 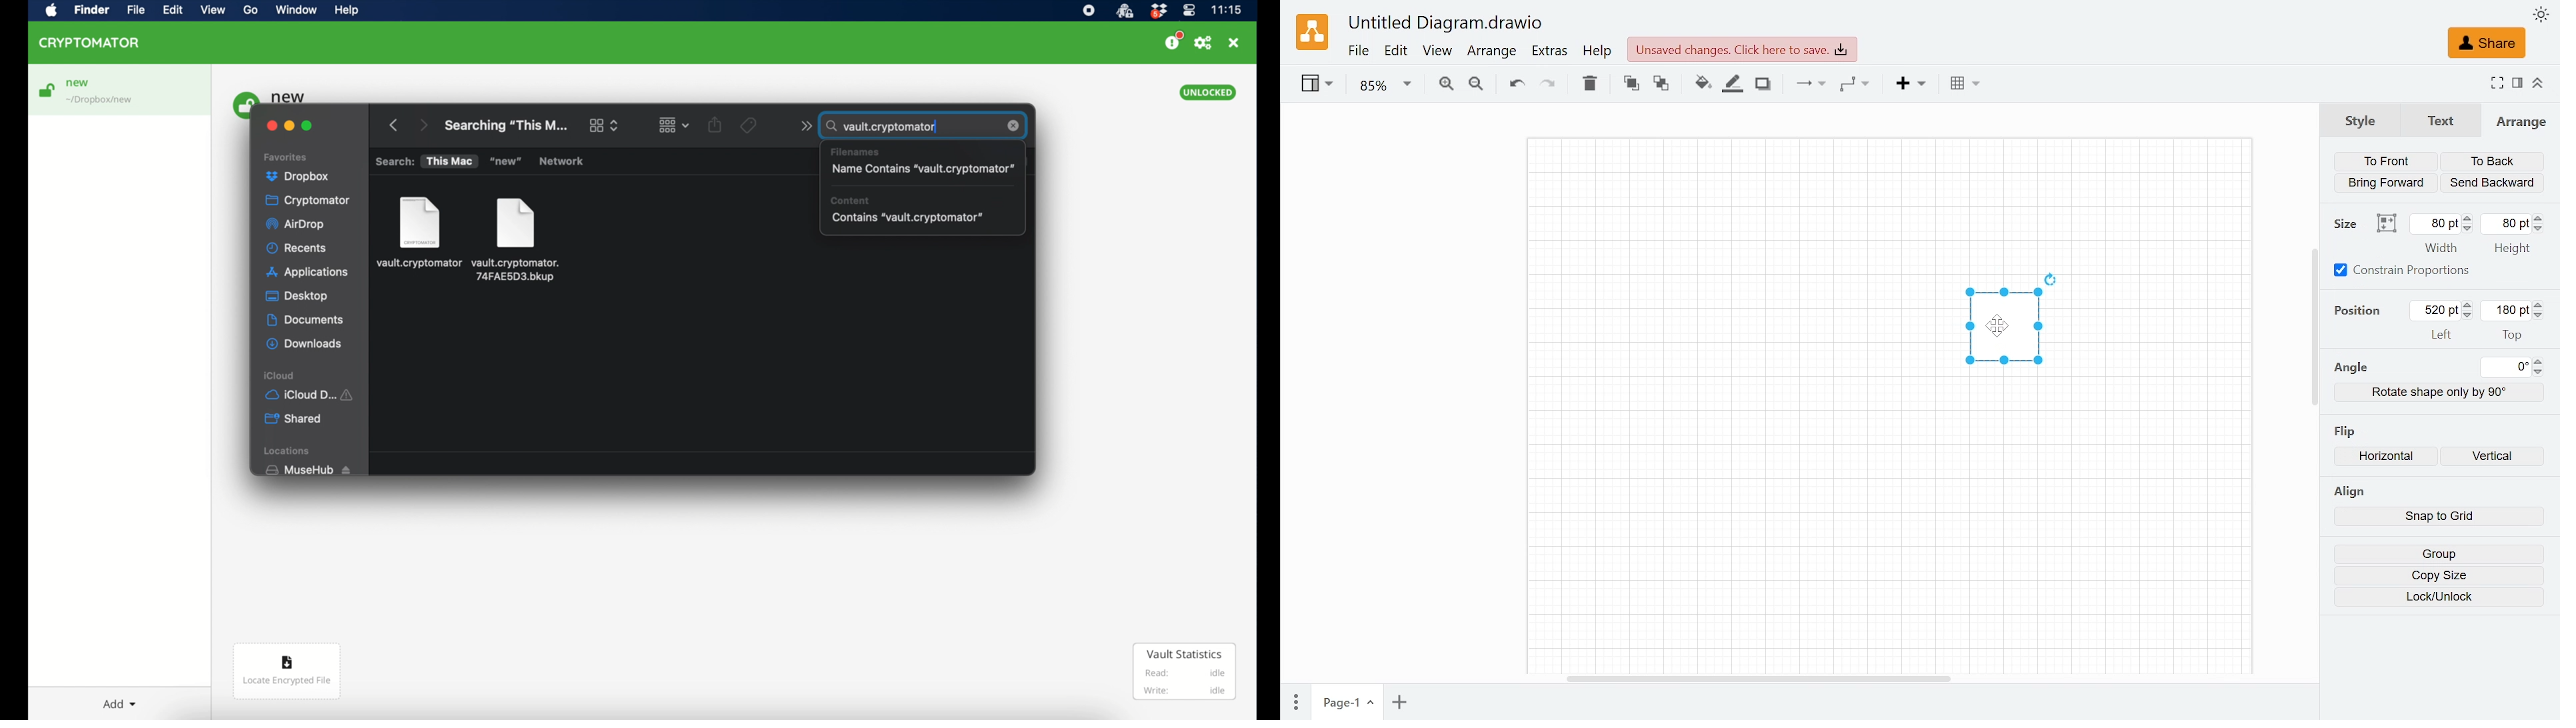 I want to click on Add page, so click(x=1399, y=703).